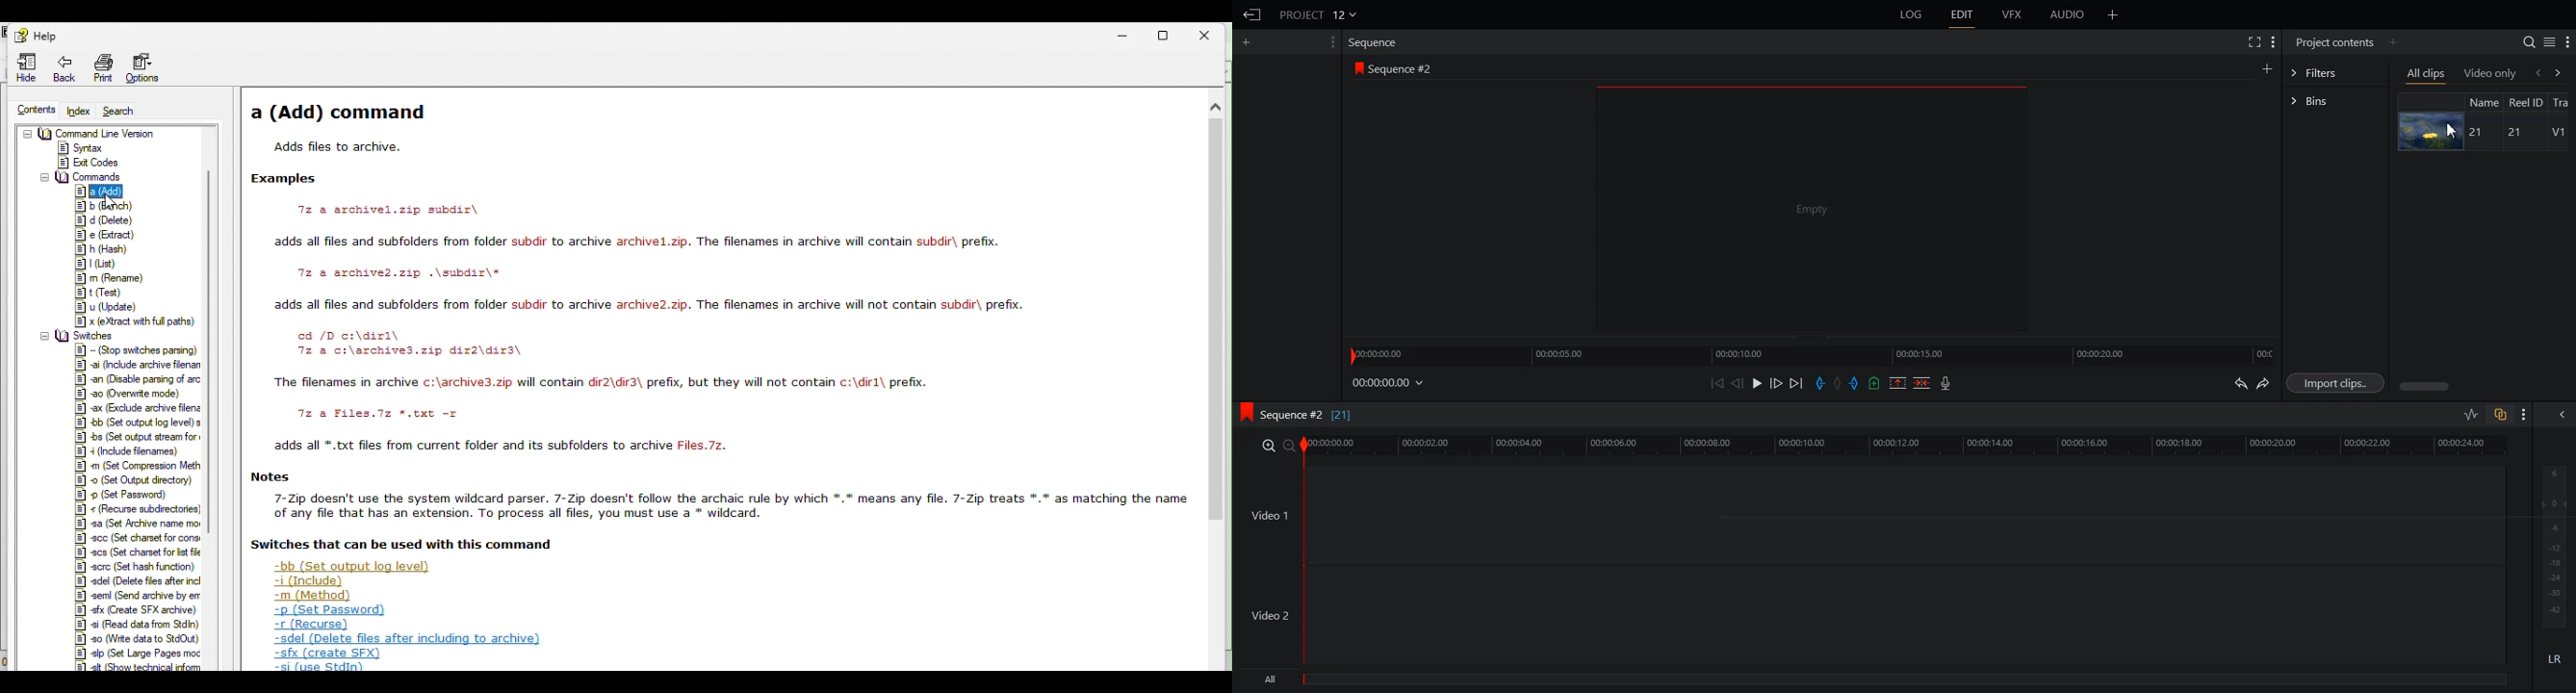  Describe the element at coordinates (2564, 101) in the screenshot. I see `Tra` at that location.